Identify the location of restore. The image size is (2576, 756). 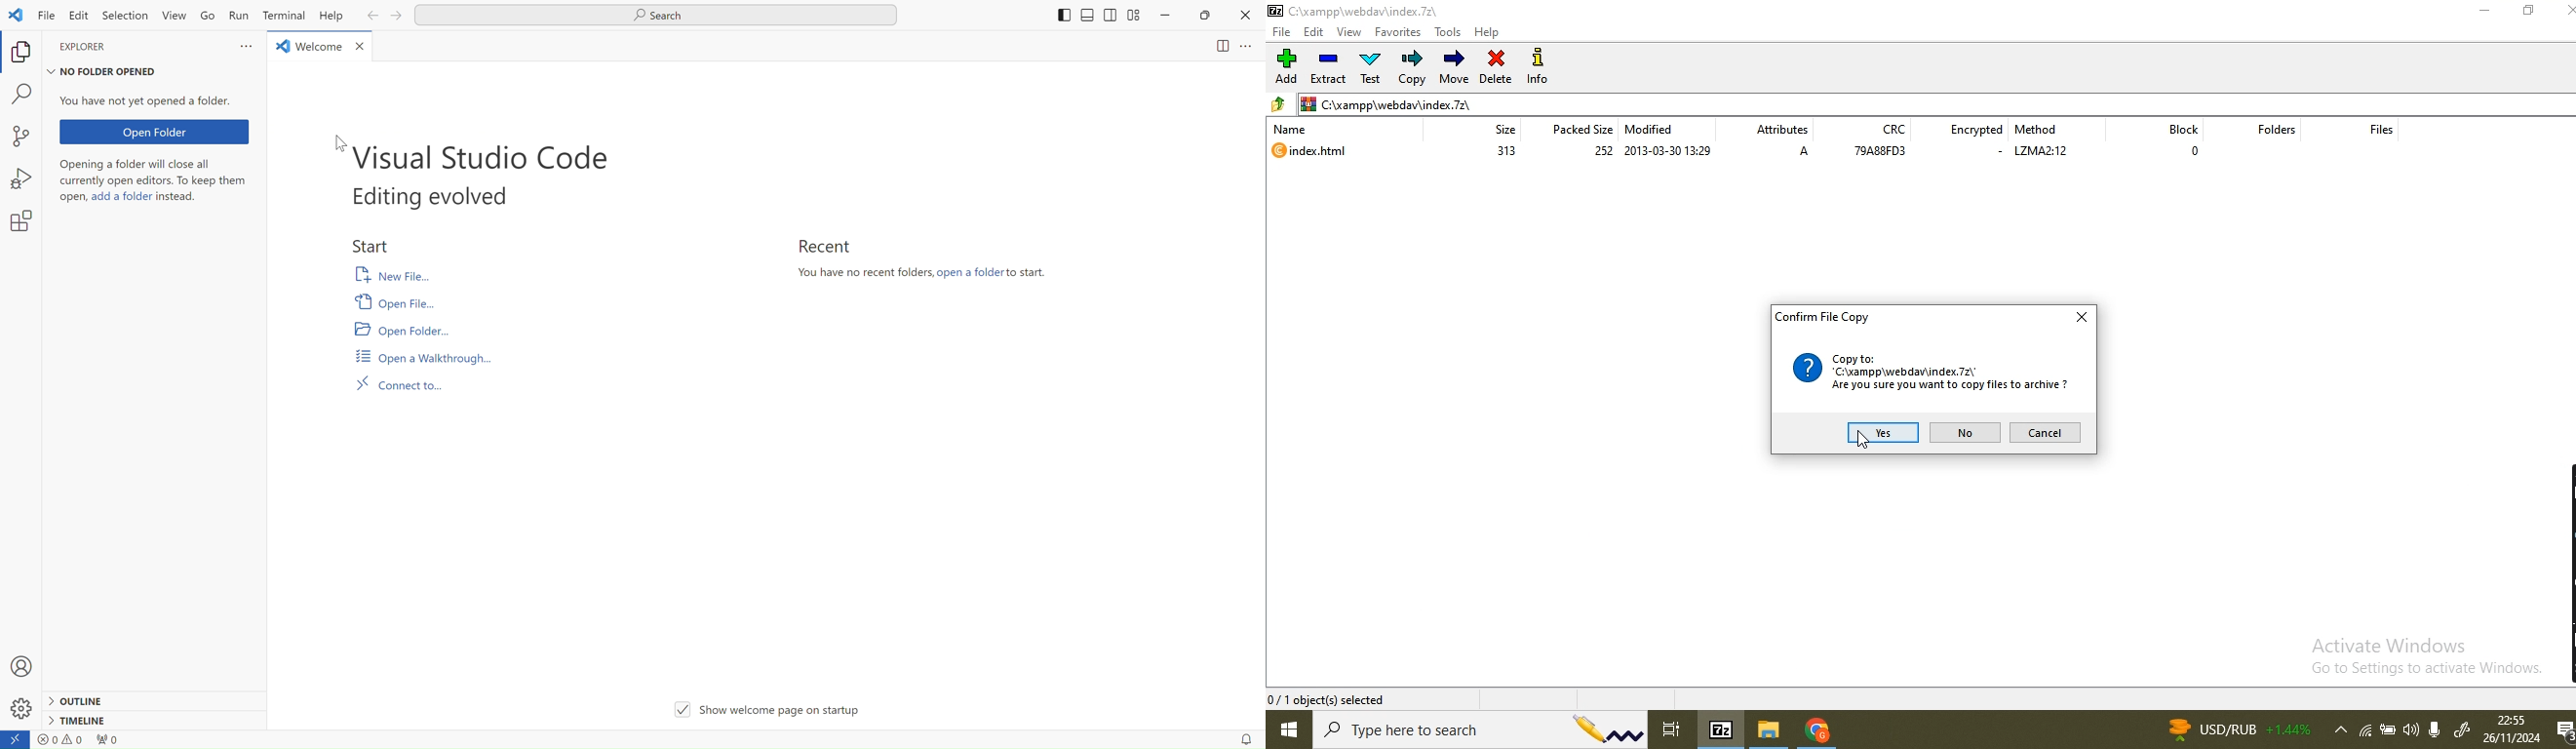
(2532, 14).